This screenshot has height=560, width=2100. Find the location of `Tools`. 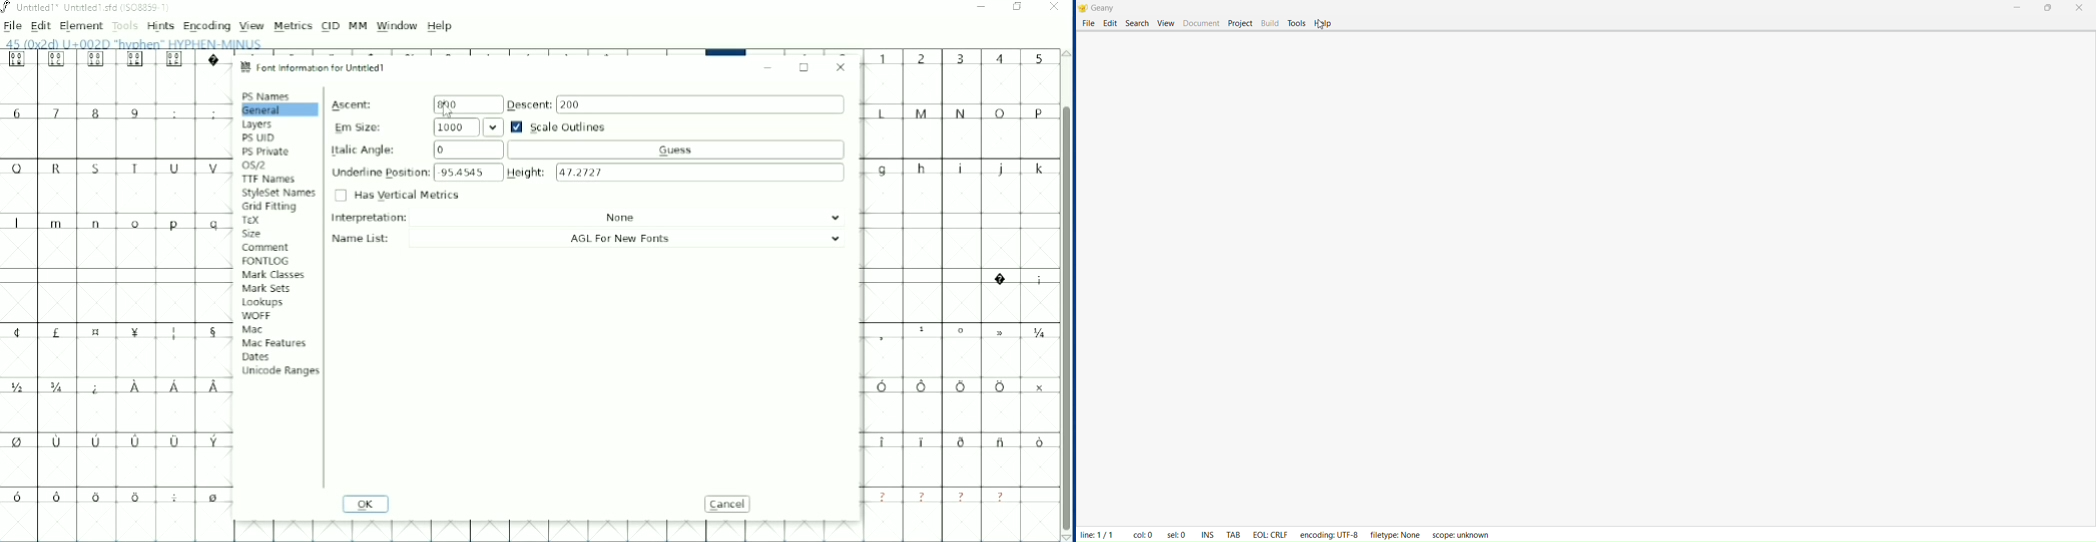

Tools is located at coordinates (125, 27).